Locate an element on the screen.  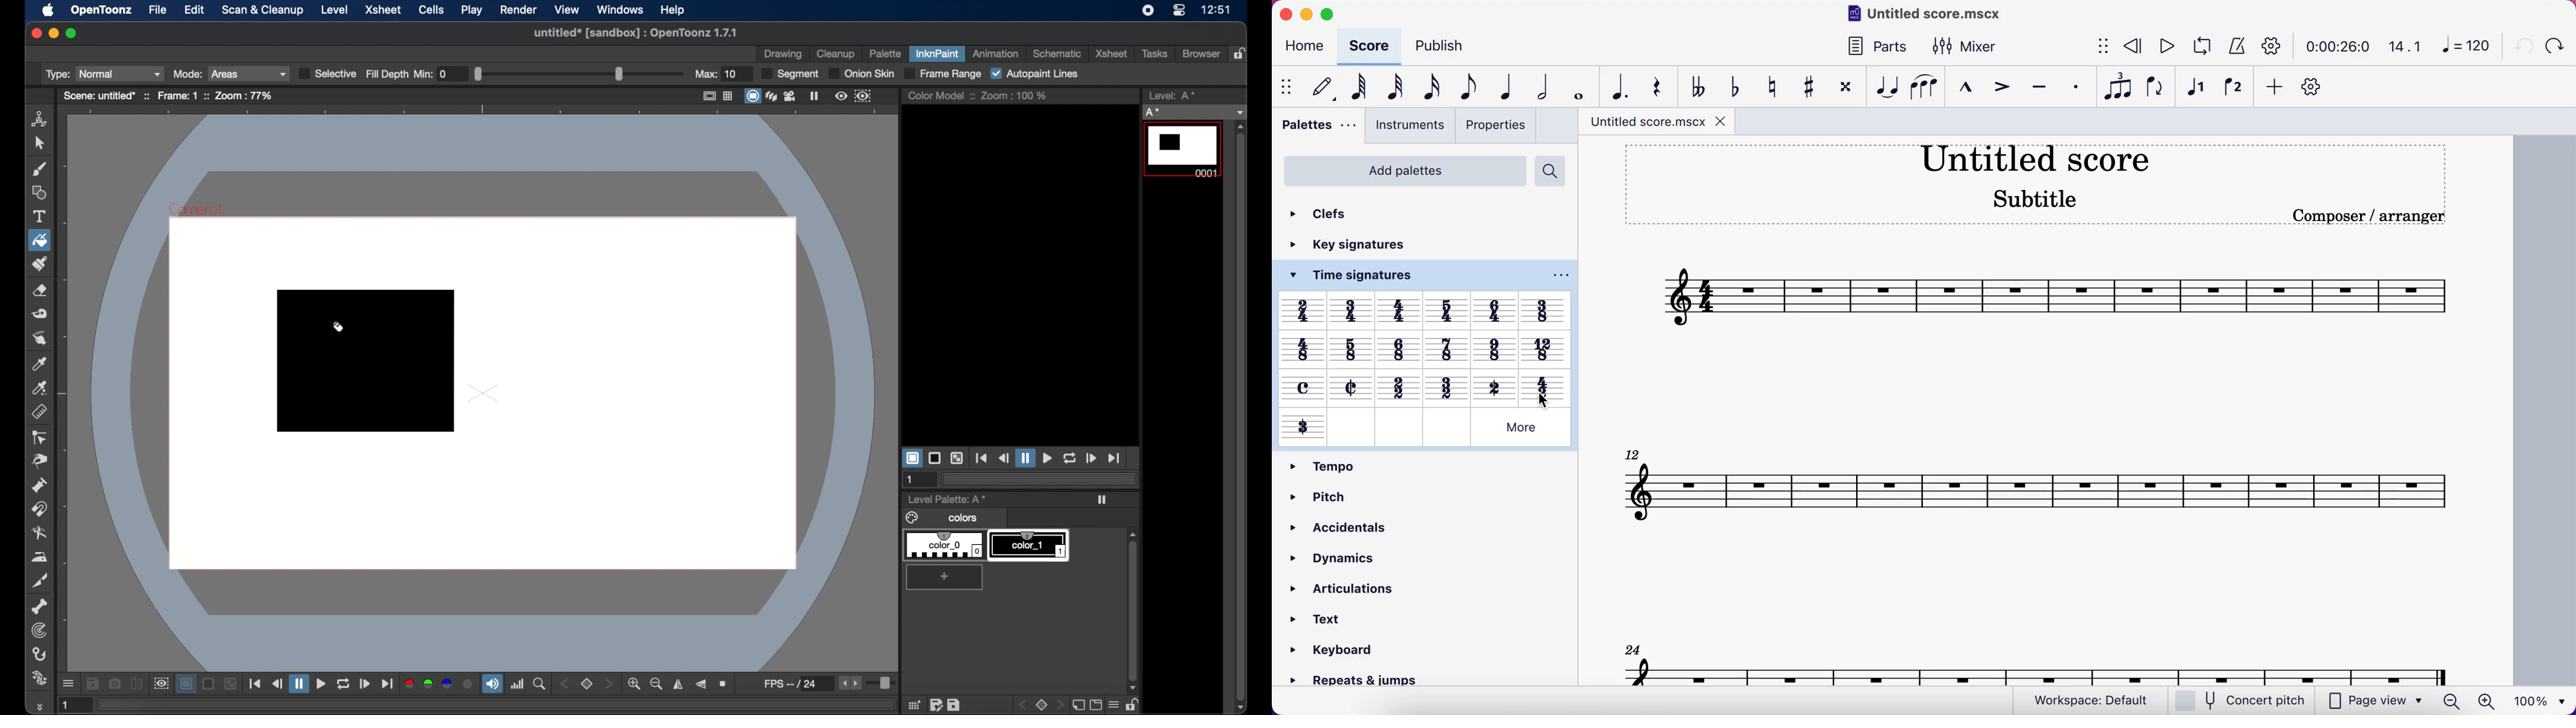
metronome is located at coordinates (2234, 47).